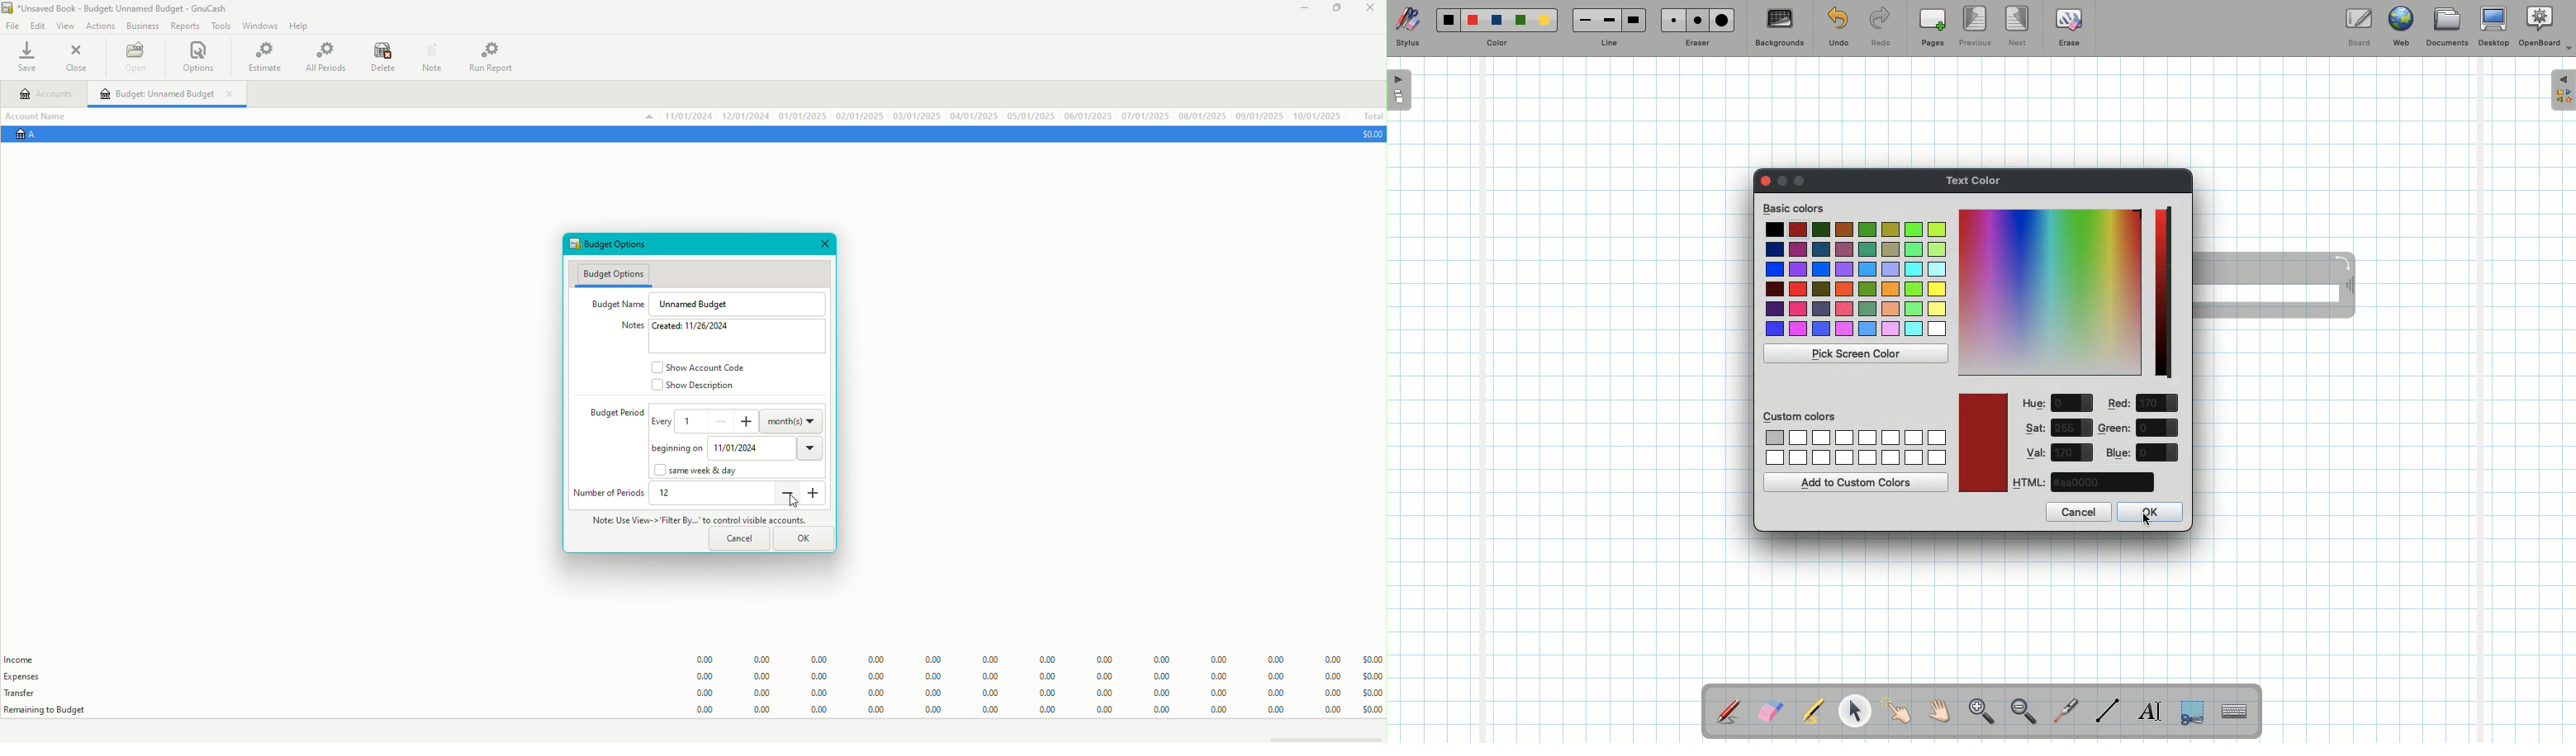  Describe the element at coordinates (1634, 20) in the screenshot. I see `Large line` at that location.